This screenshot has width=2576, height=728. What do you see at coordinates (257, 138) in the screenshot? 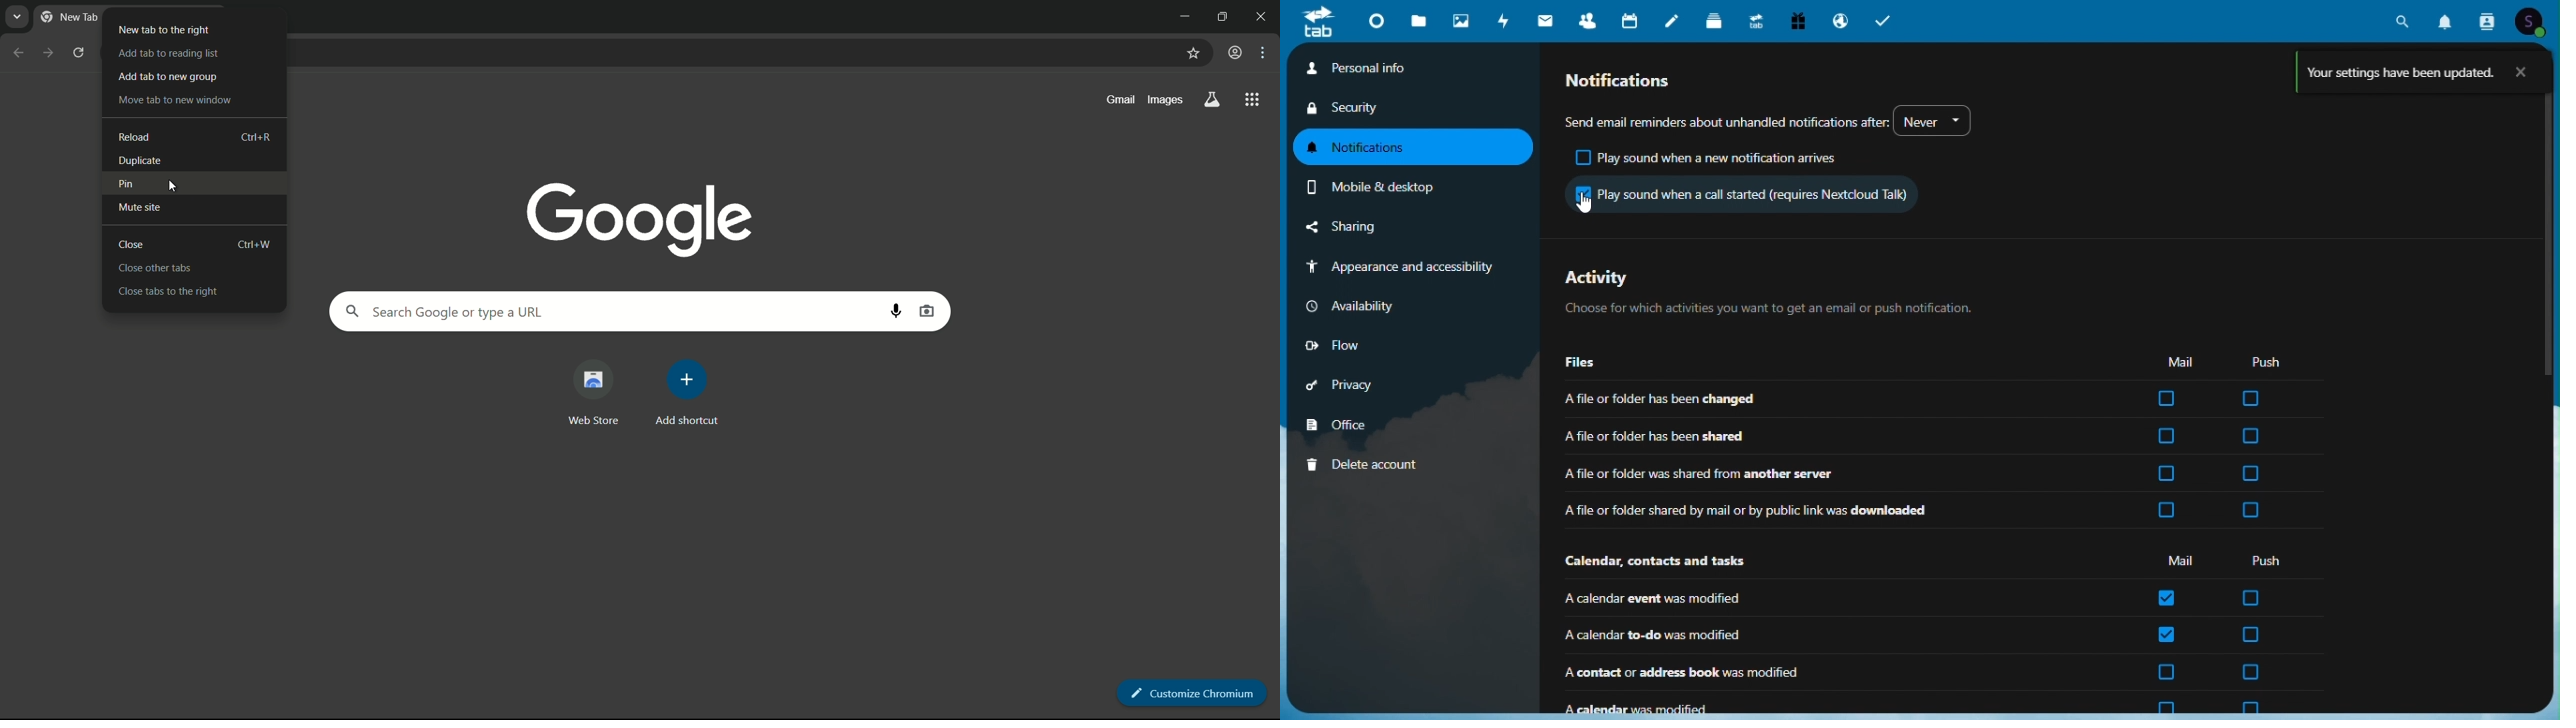
I see `ctrl + R` at bounding box center [257, 138].